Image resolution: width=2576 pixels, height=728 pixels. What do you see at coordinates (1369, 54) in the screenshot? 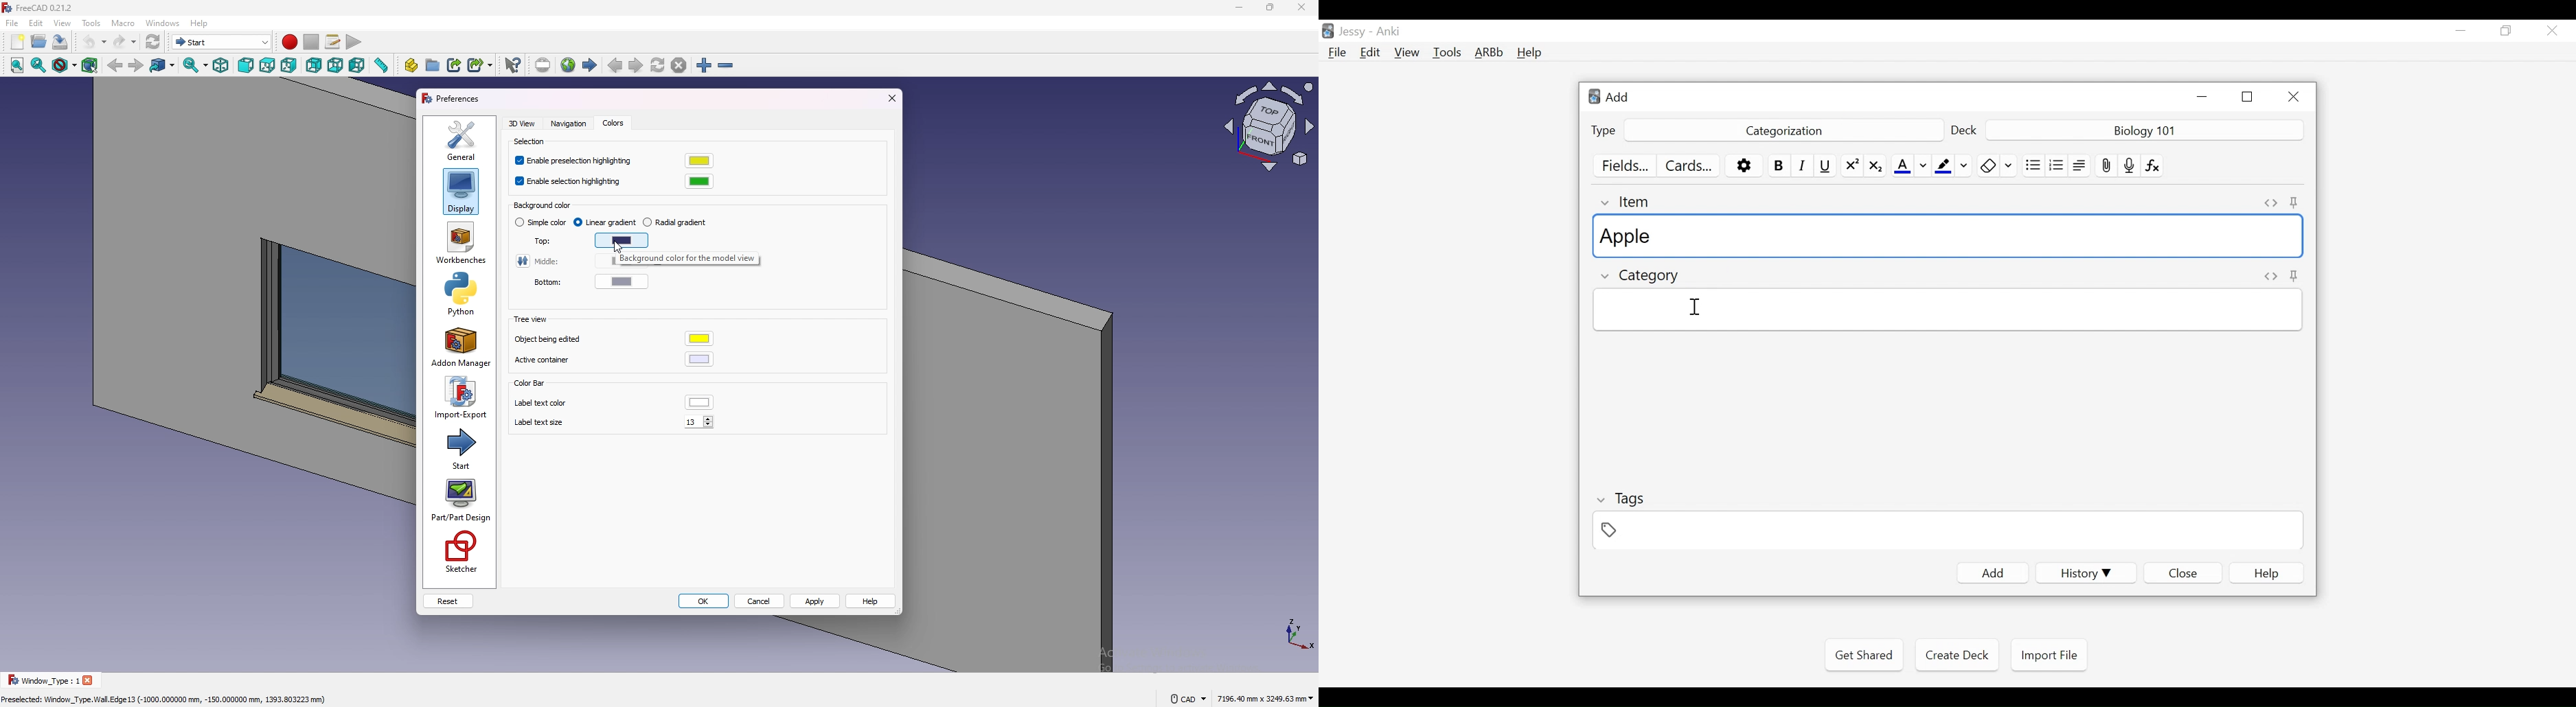
I see `Edit` at bounding box center [1369, 54].